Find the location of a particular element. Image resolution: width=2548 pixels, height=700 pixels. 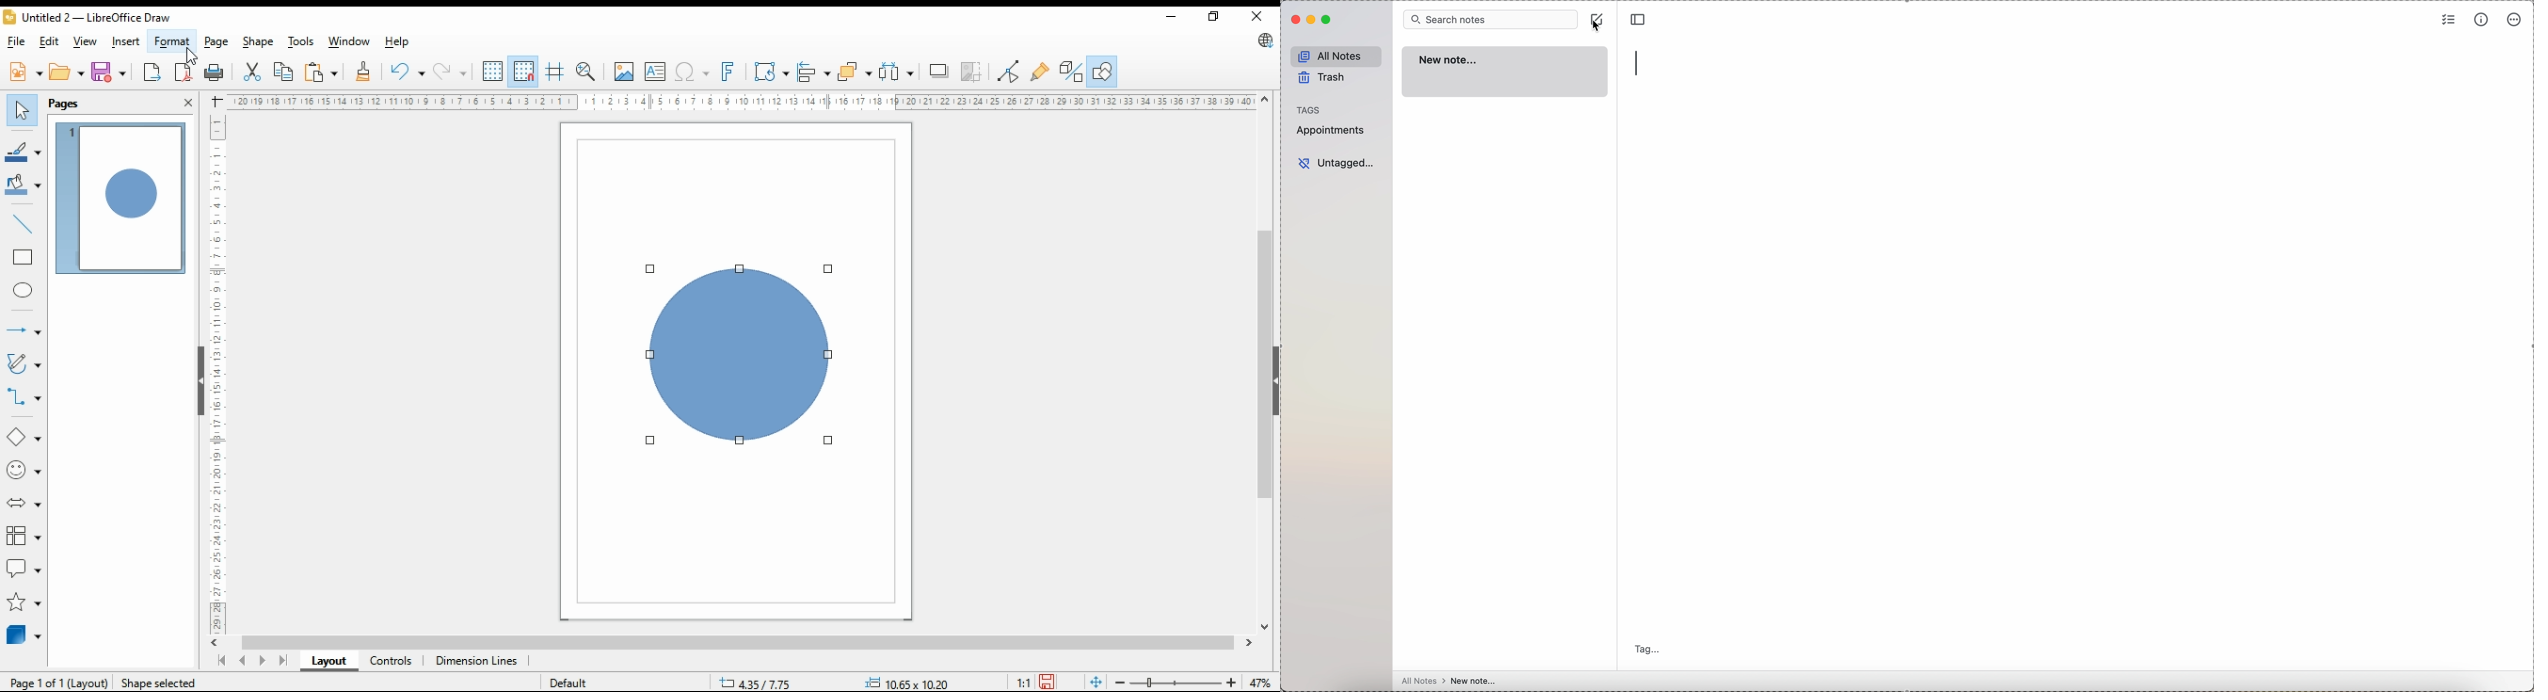

insert fontwork text is located at coordinates (731, 72).